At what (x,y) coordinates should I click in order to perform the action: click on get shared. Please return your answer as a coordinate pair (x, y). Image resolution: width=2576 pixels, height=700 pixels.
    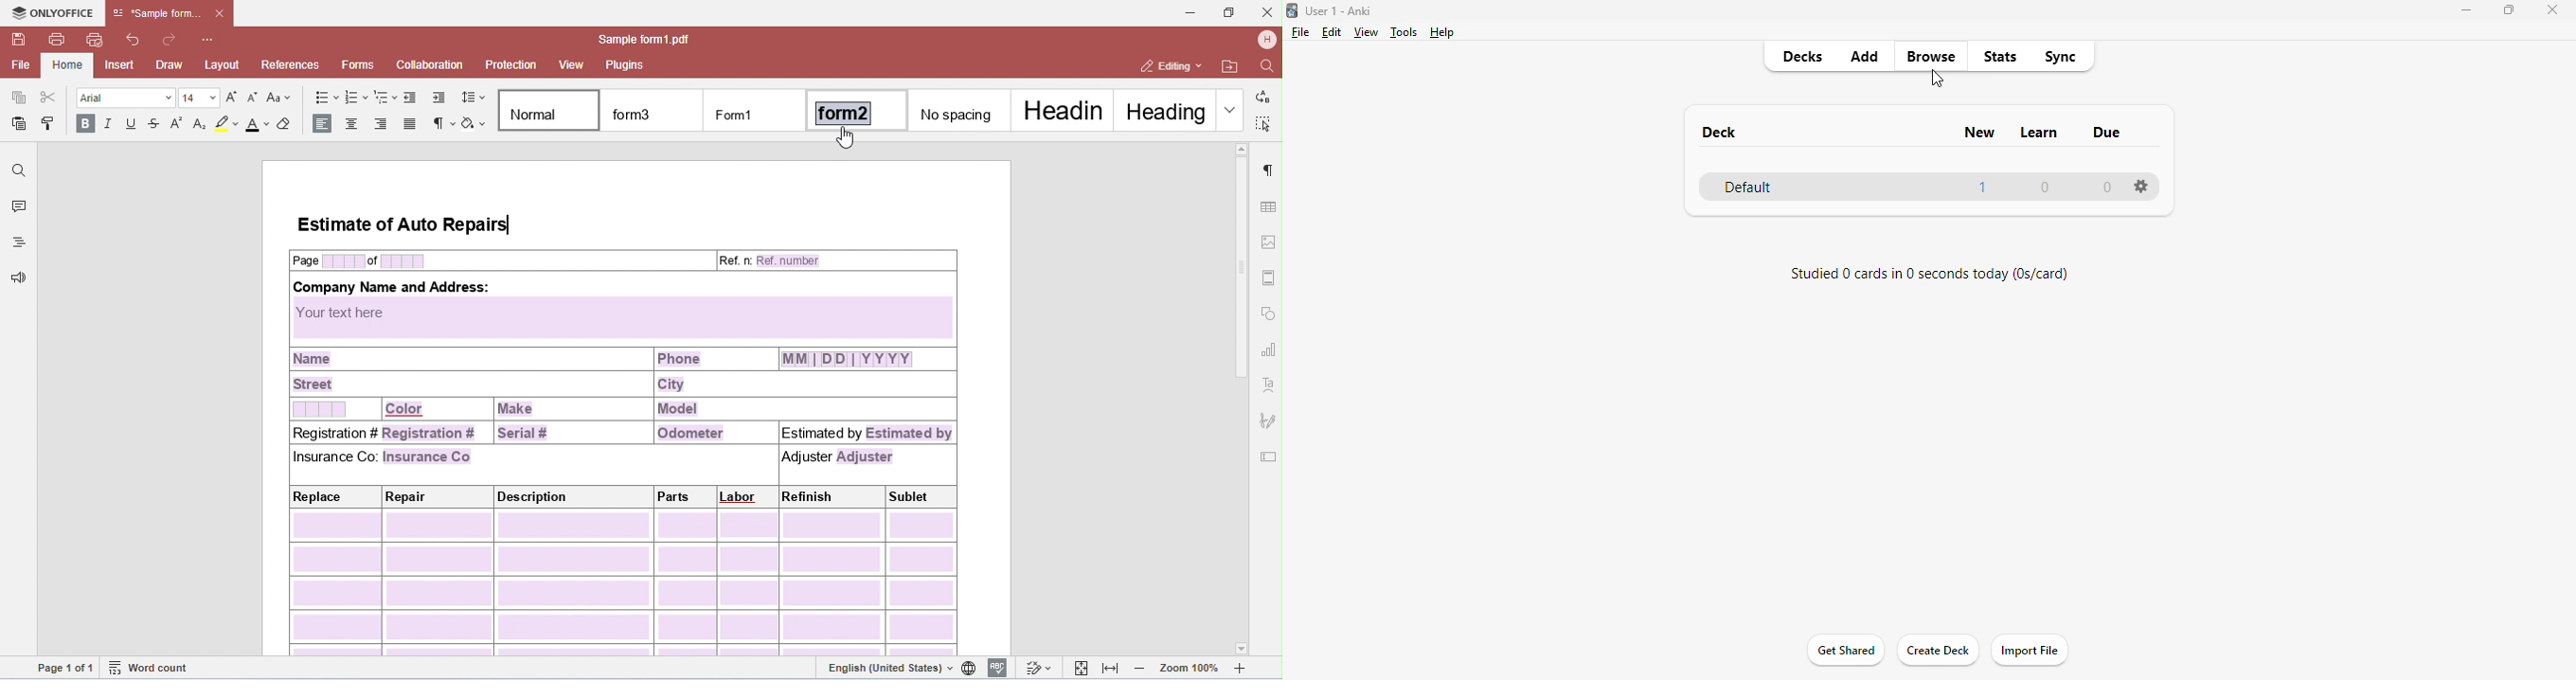
    Looking at the image, I should click on (1845, 650).